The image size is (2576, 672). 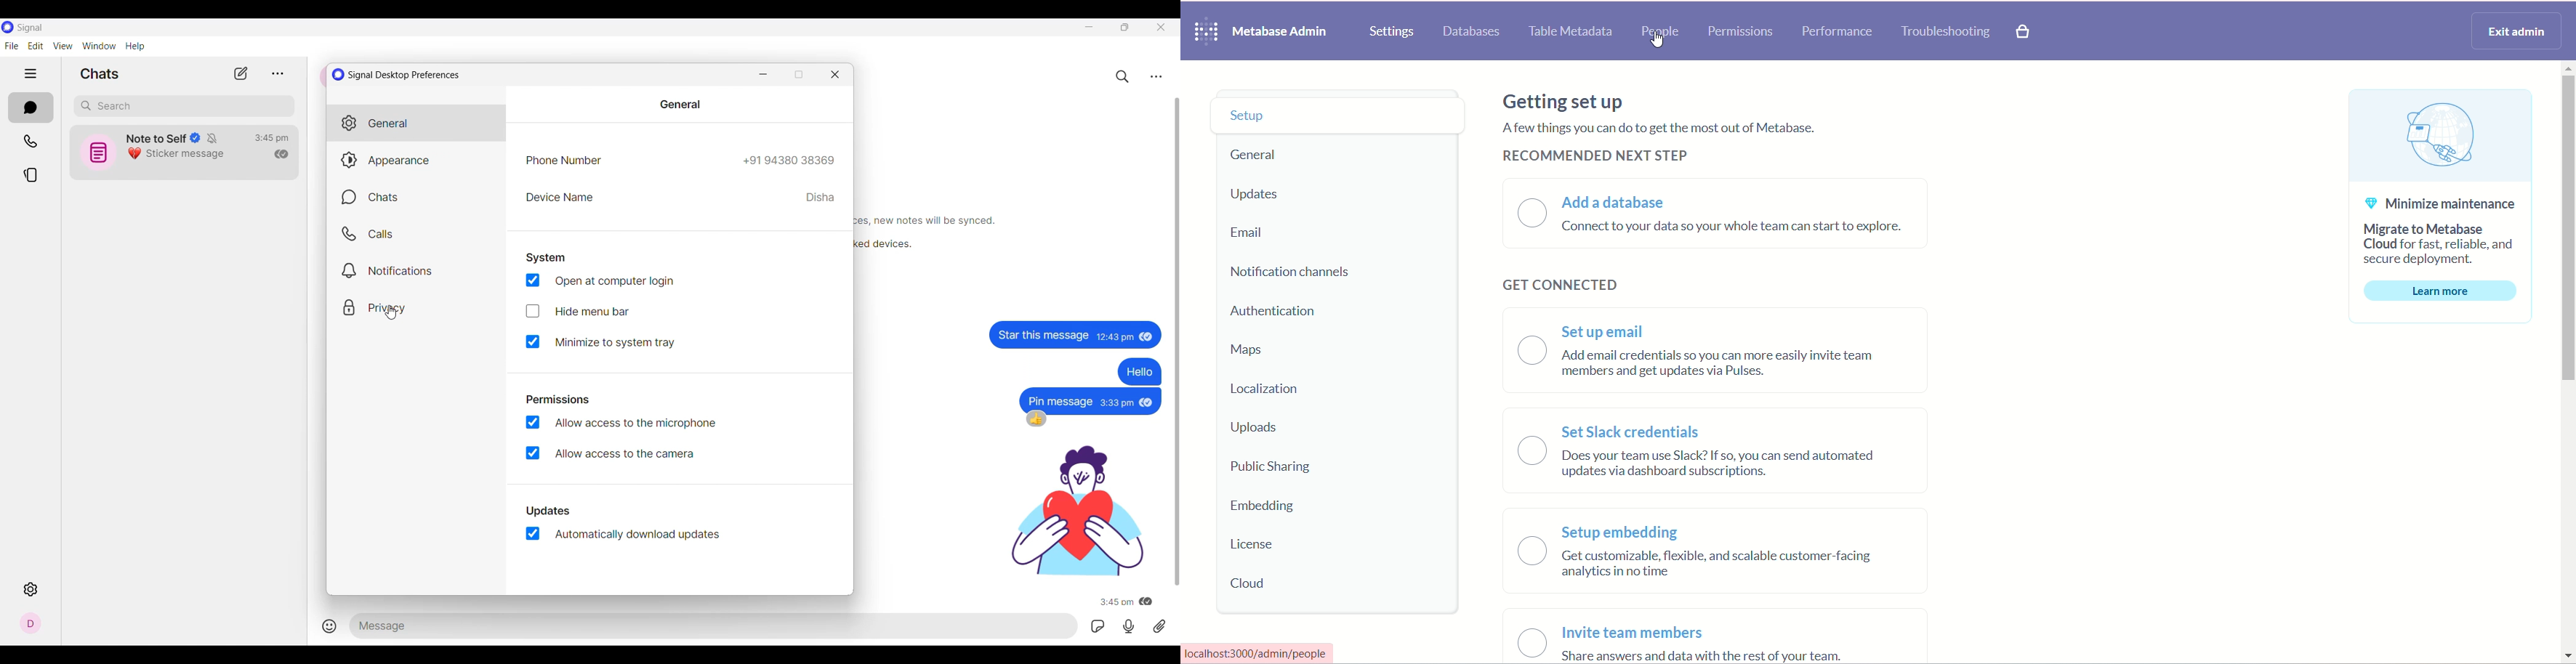 What do you see at coordinates (1156, 77) in the screenshot?
I see `Chat settings` at bounding box center [1156, 77].